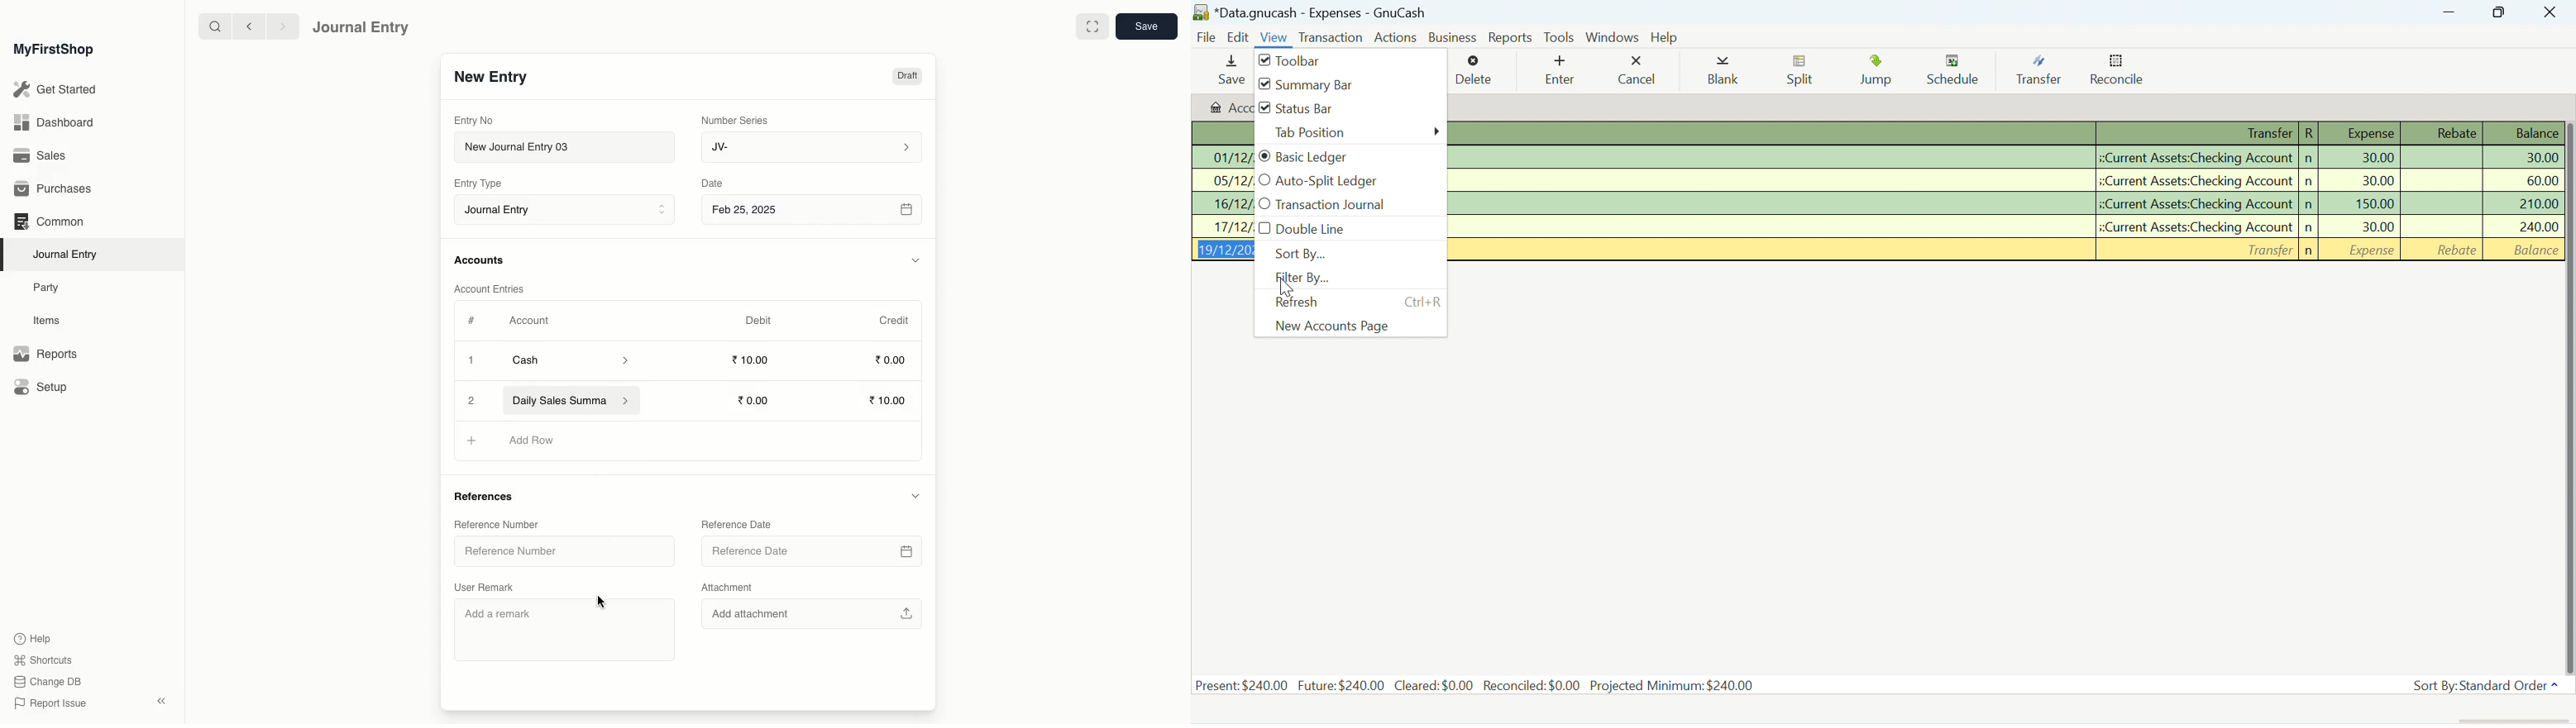 This screenshot has width=2576, height=728. What do you see at coordinates (517, 554) in the screenshot?
I see `Reference Number` at bounding box center [517, 554].